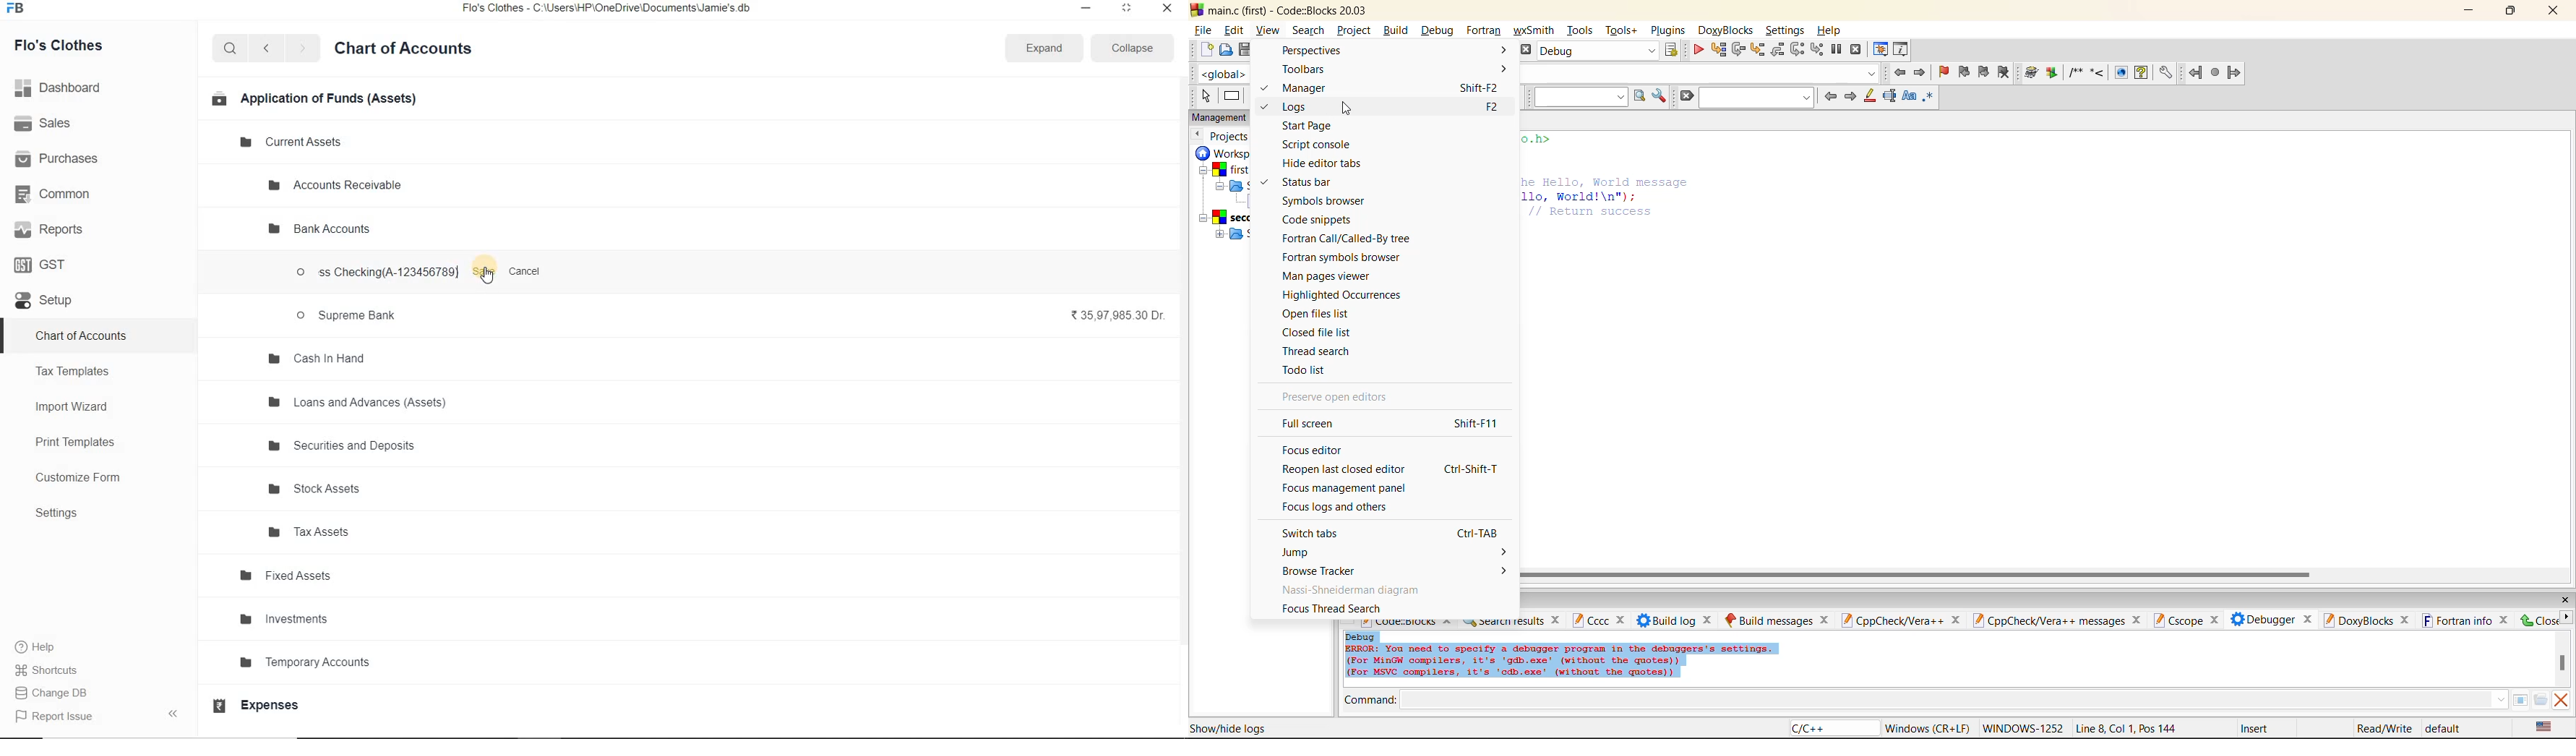  I want to click on project, so click(1356, 30).